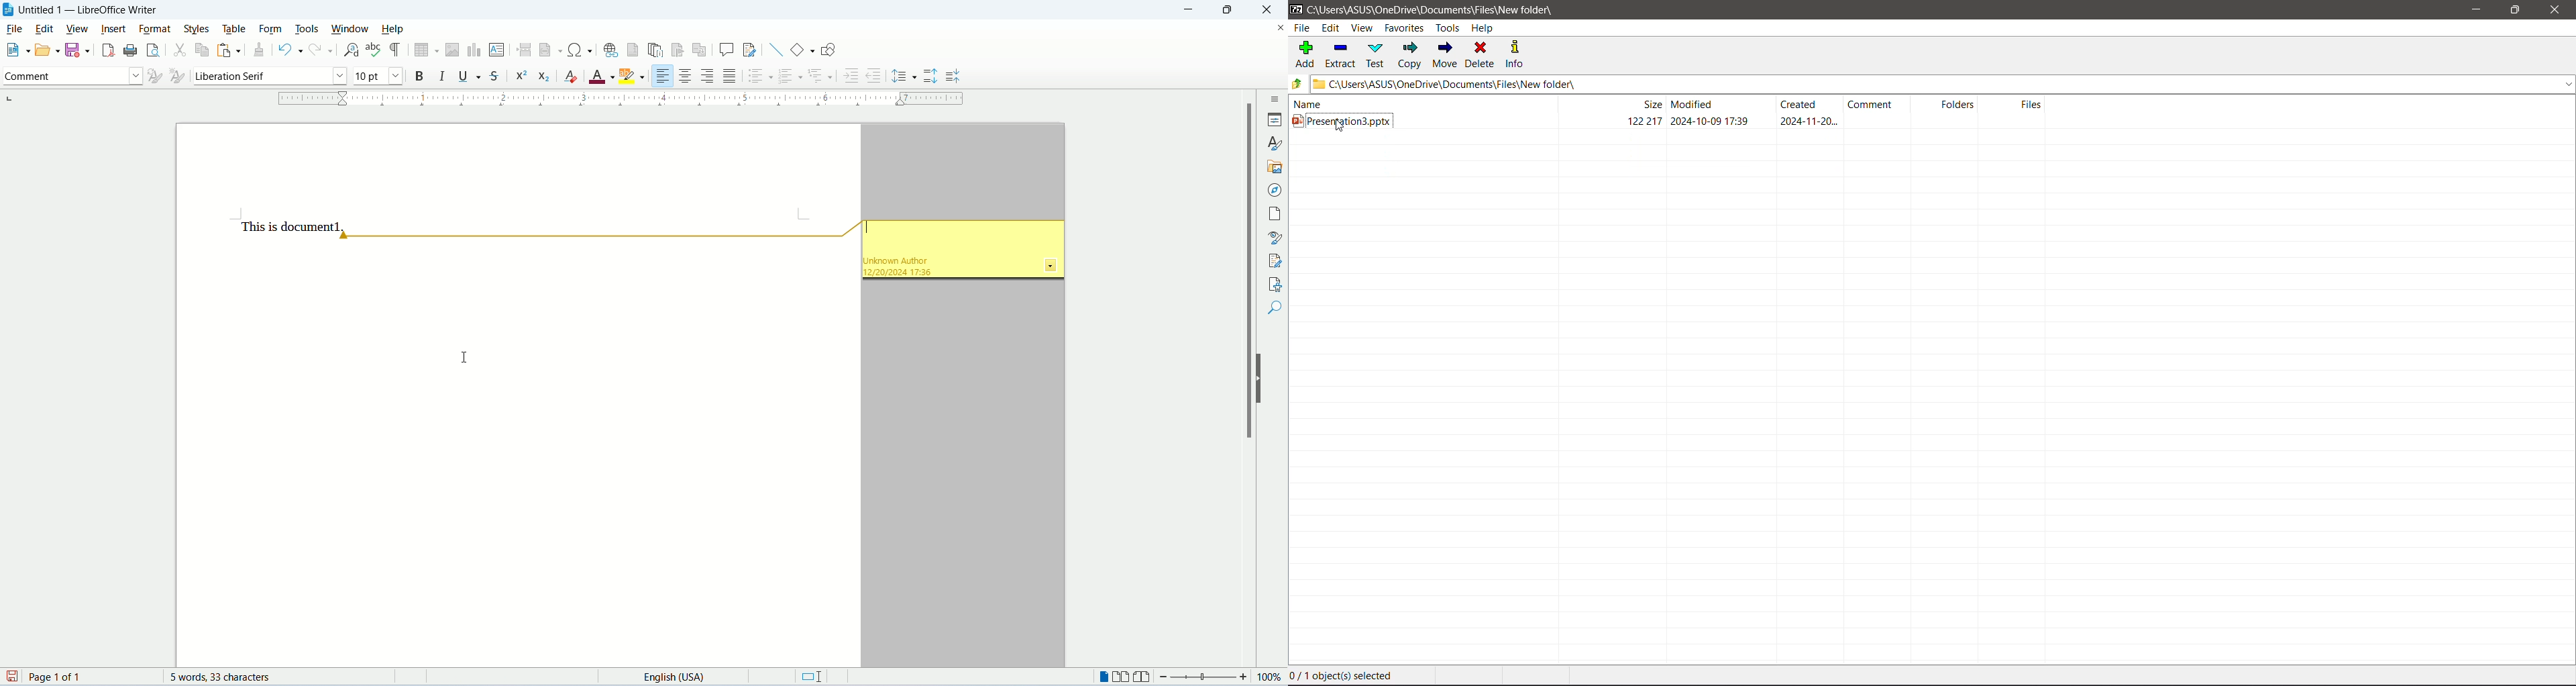 Image resolution: width=2576 pixels, height=700 pixels. Describe the element at coordinates (1341, 130) in the screenshot. I see `cursor` at that location.